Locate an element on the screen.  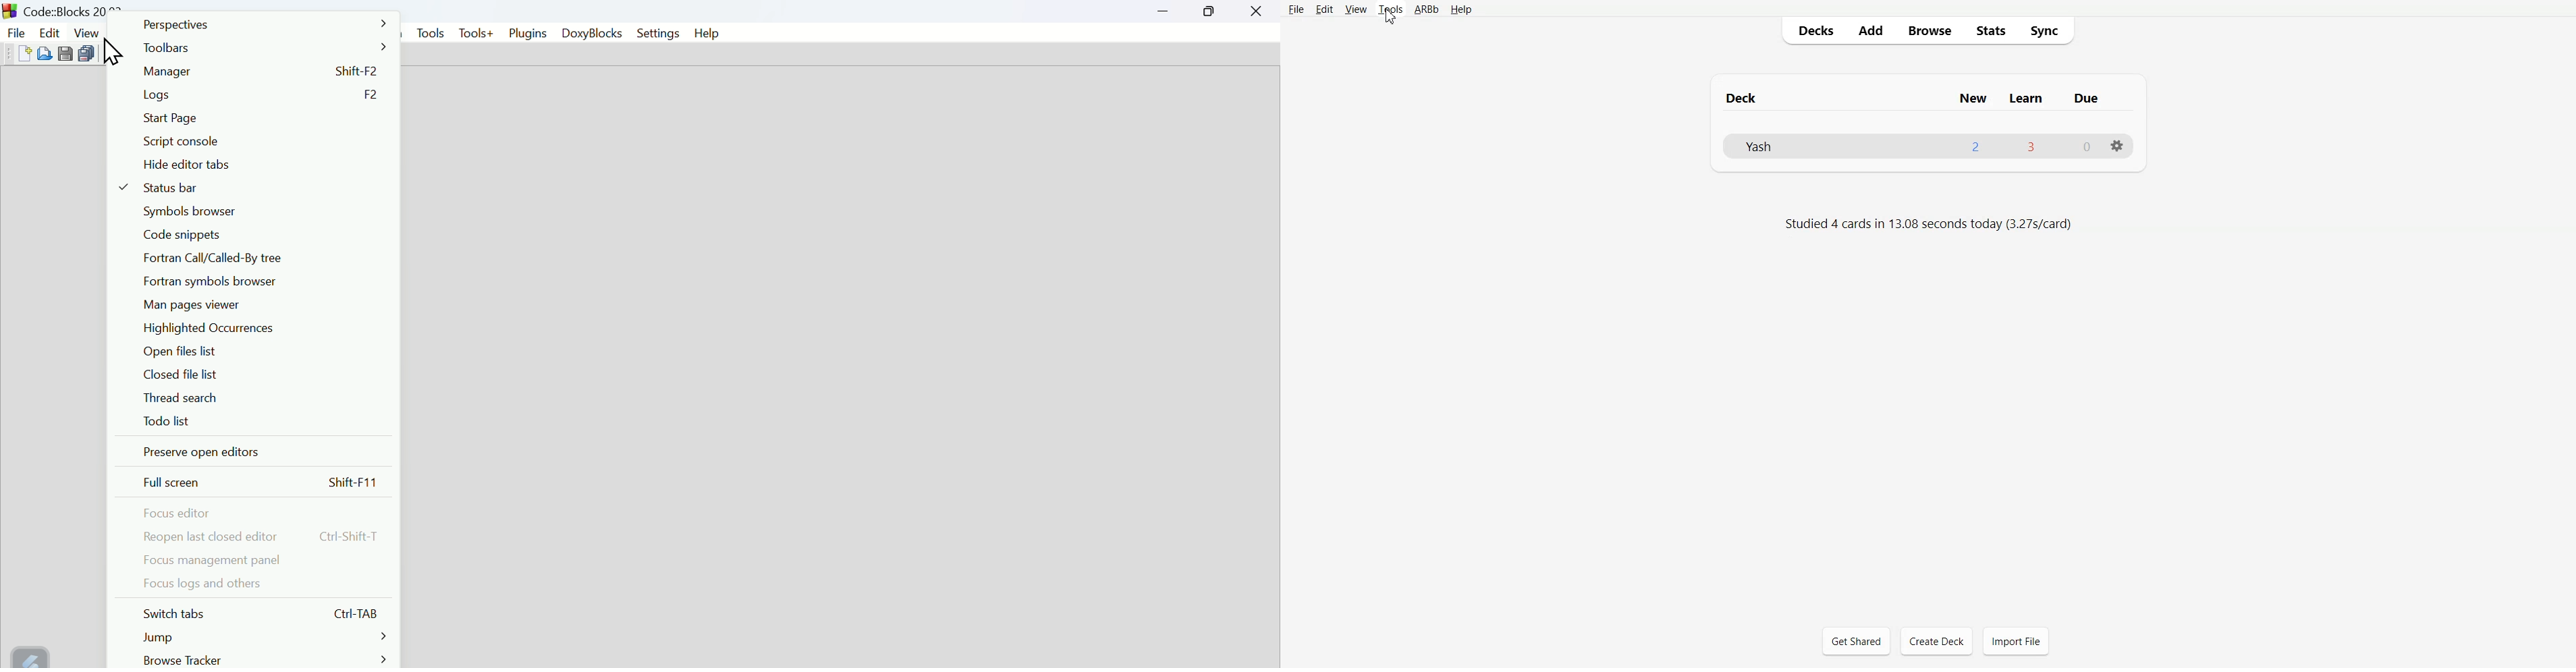
start page is located at coordinates (171, 119).